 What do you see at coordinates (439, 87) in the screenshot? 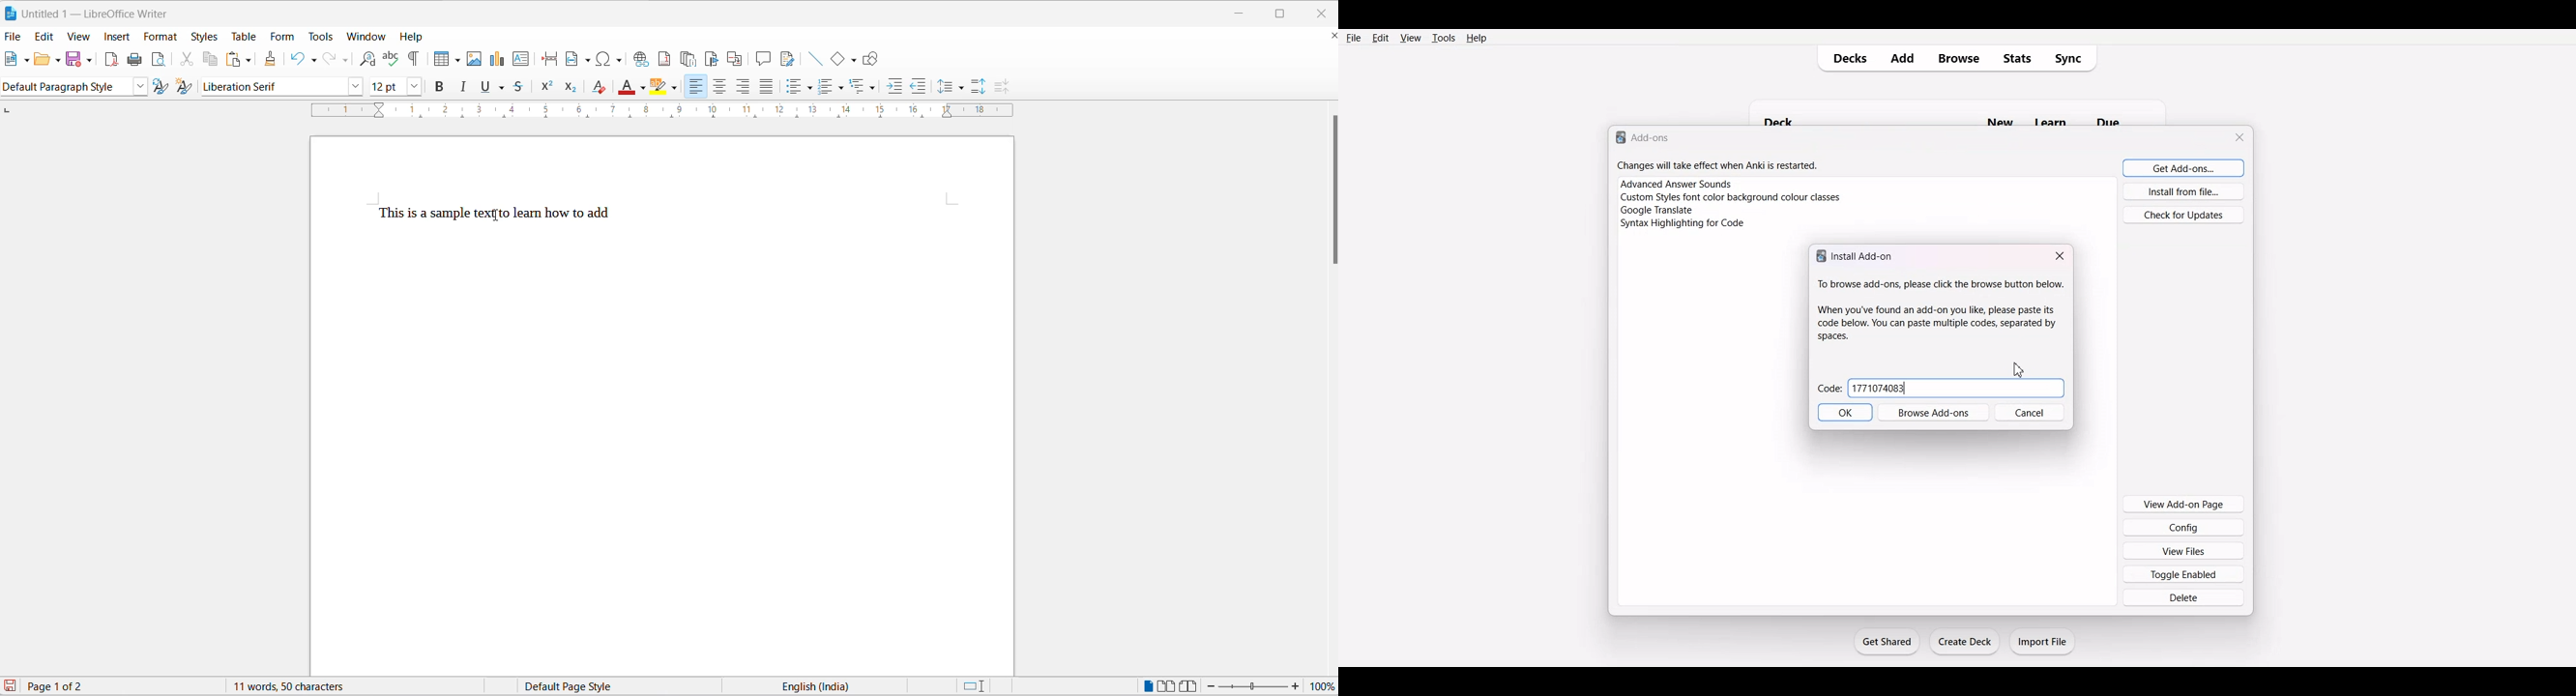
I see `bold` at bounding box center [439, 87].